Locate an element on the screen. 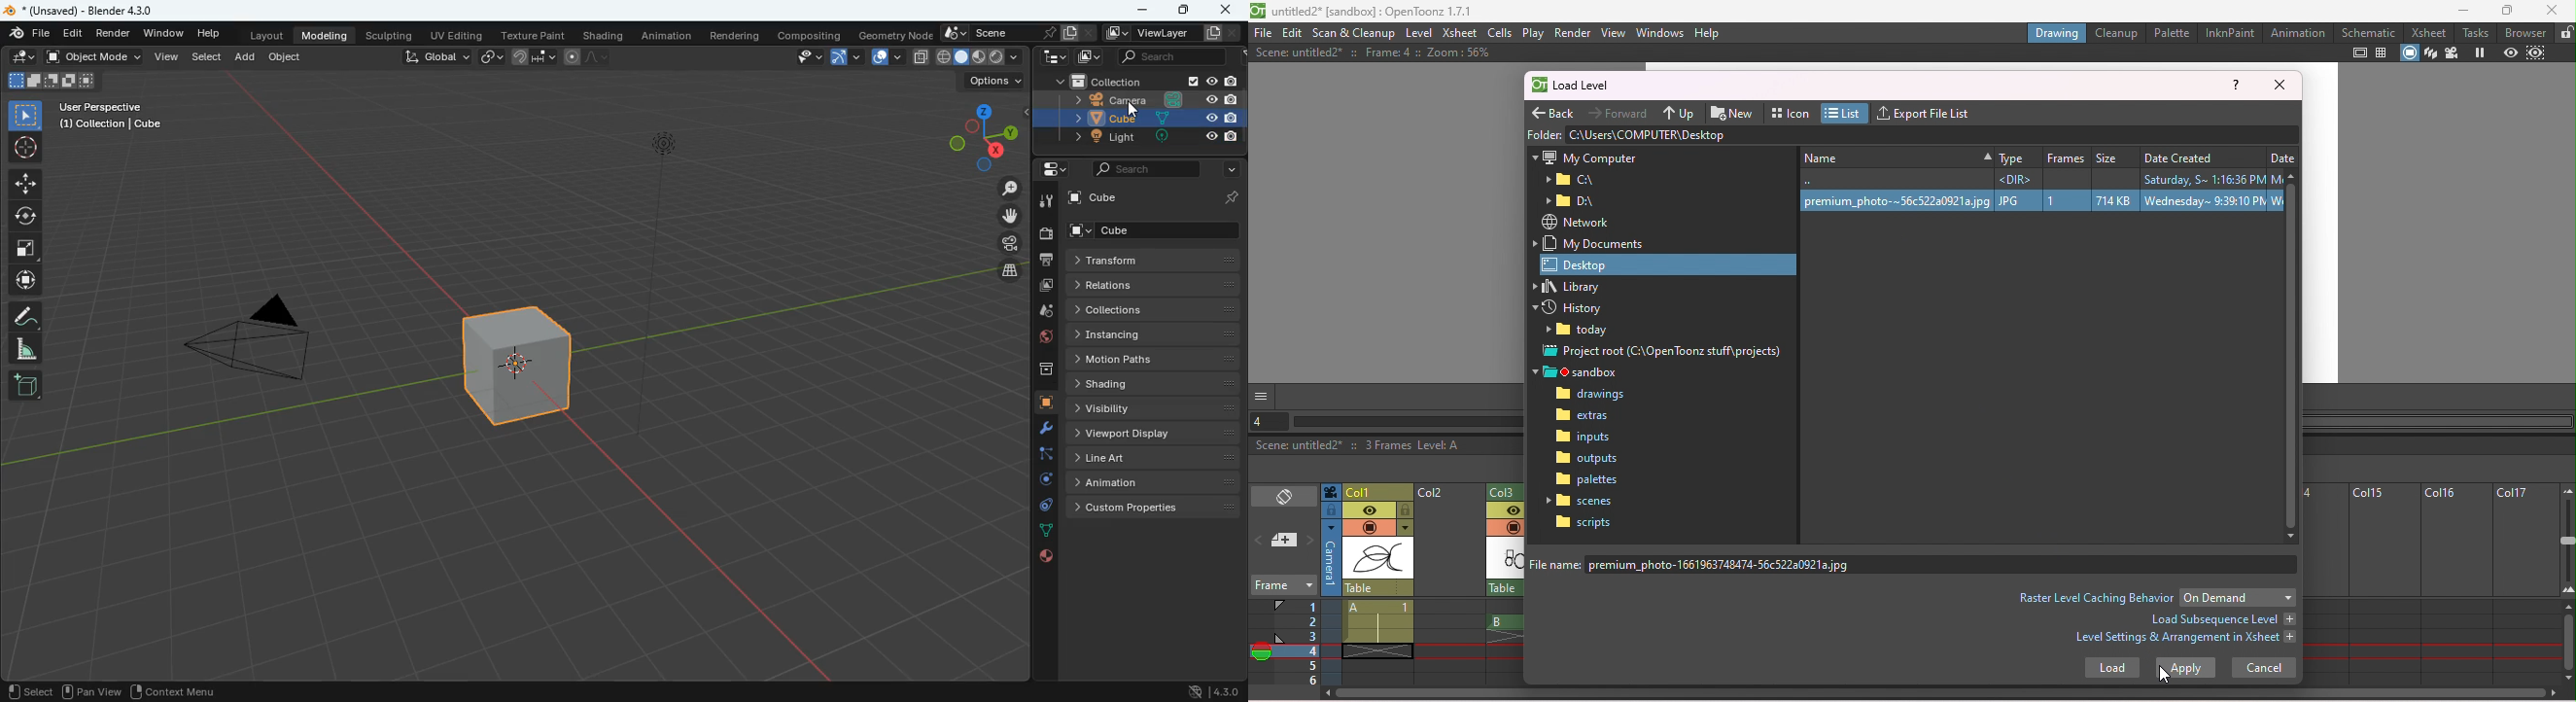 This screenshot has width=2576, height=728. Vertical scroll bar is located at coordinates (2568, 644).